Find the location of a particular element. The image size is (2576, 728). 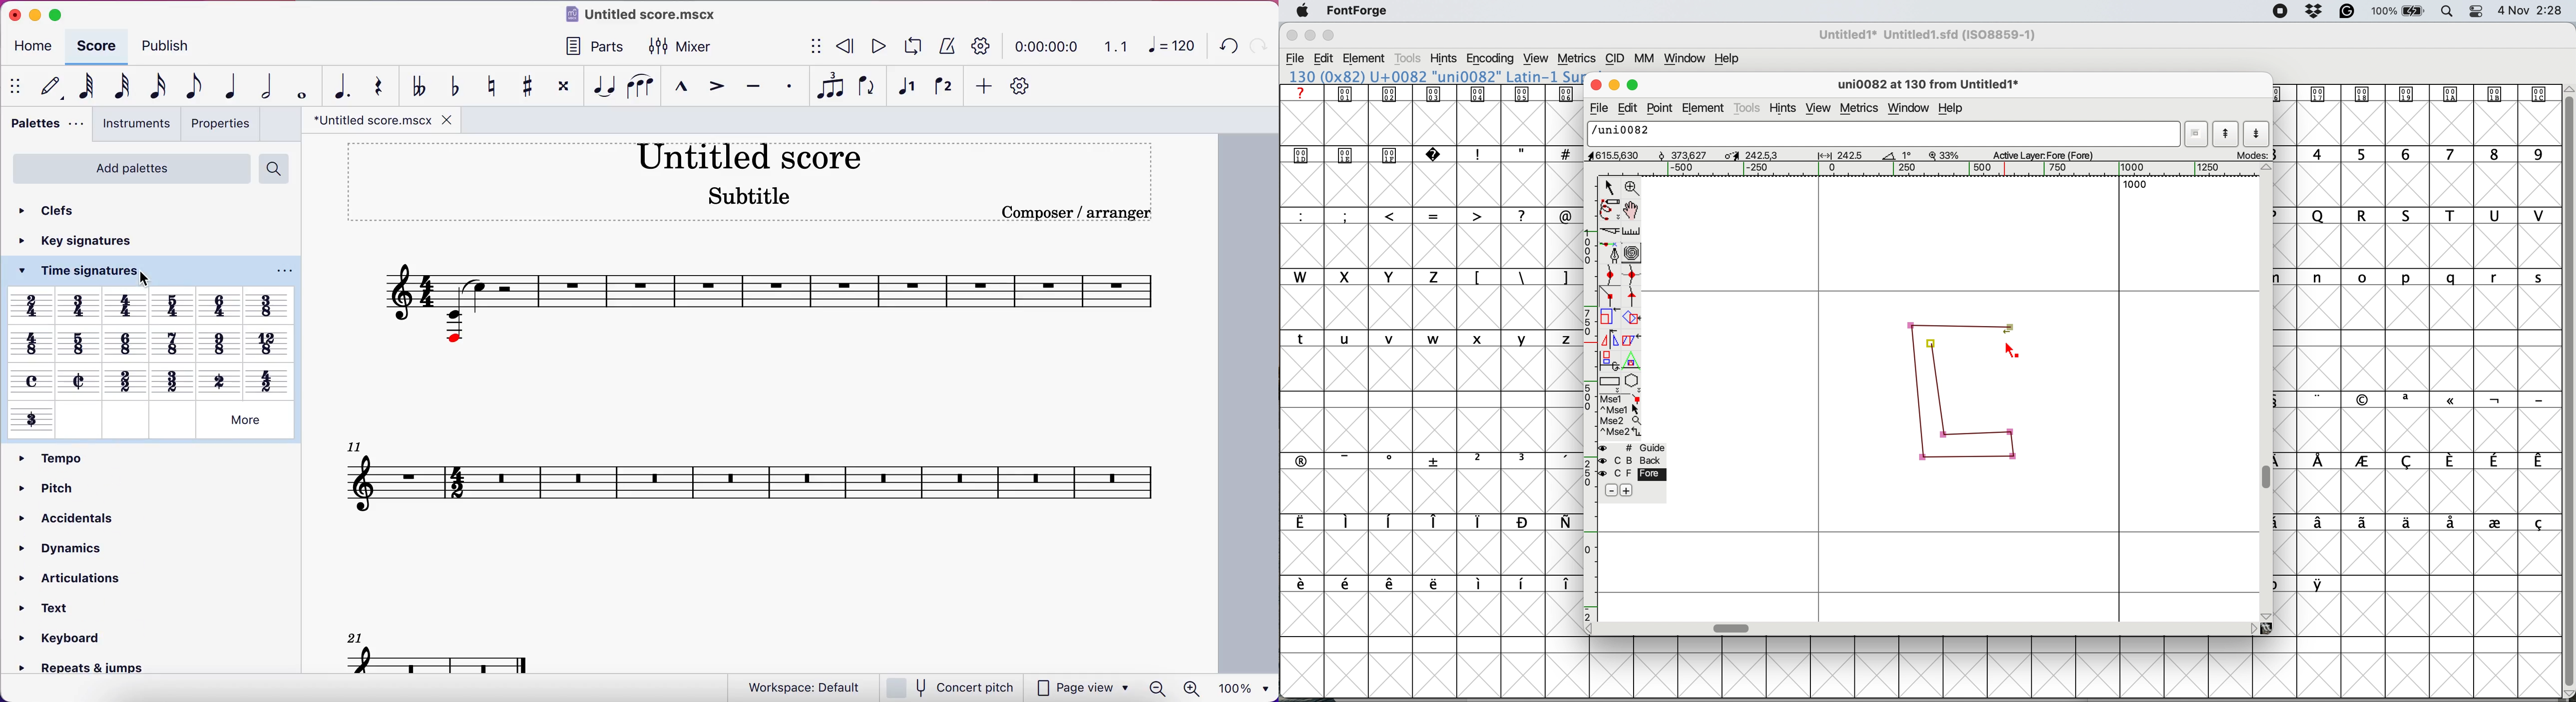

rotate the selection in 3d and project back to plane is located at coordinates (1609, 360).